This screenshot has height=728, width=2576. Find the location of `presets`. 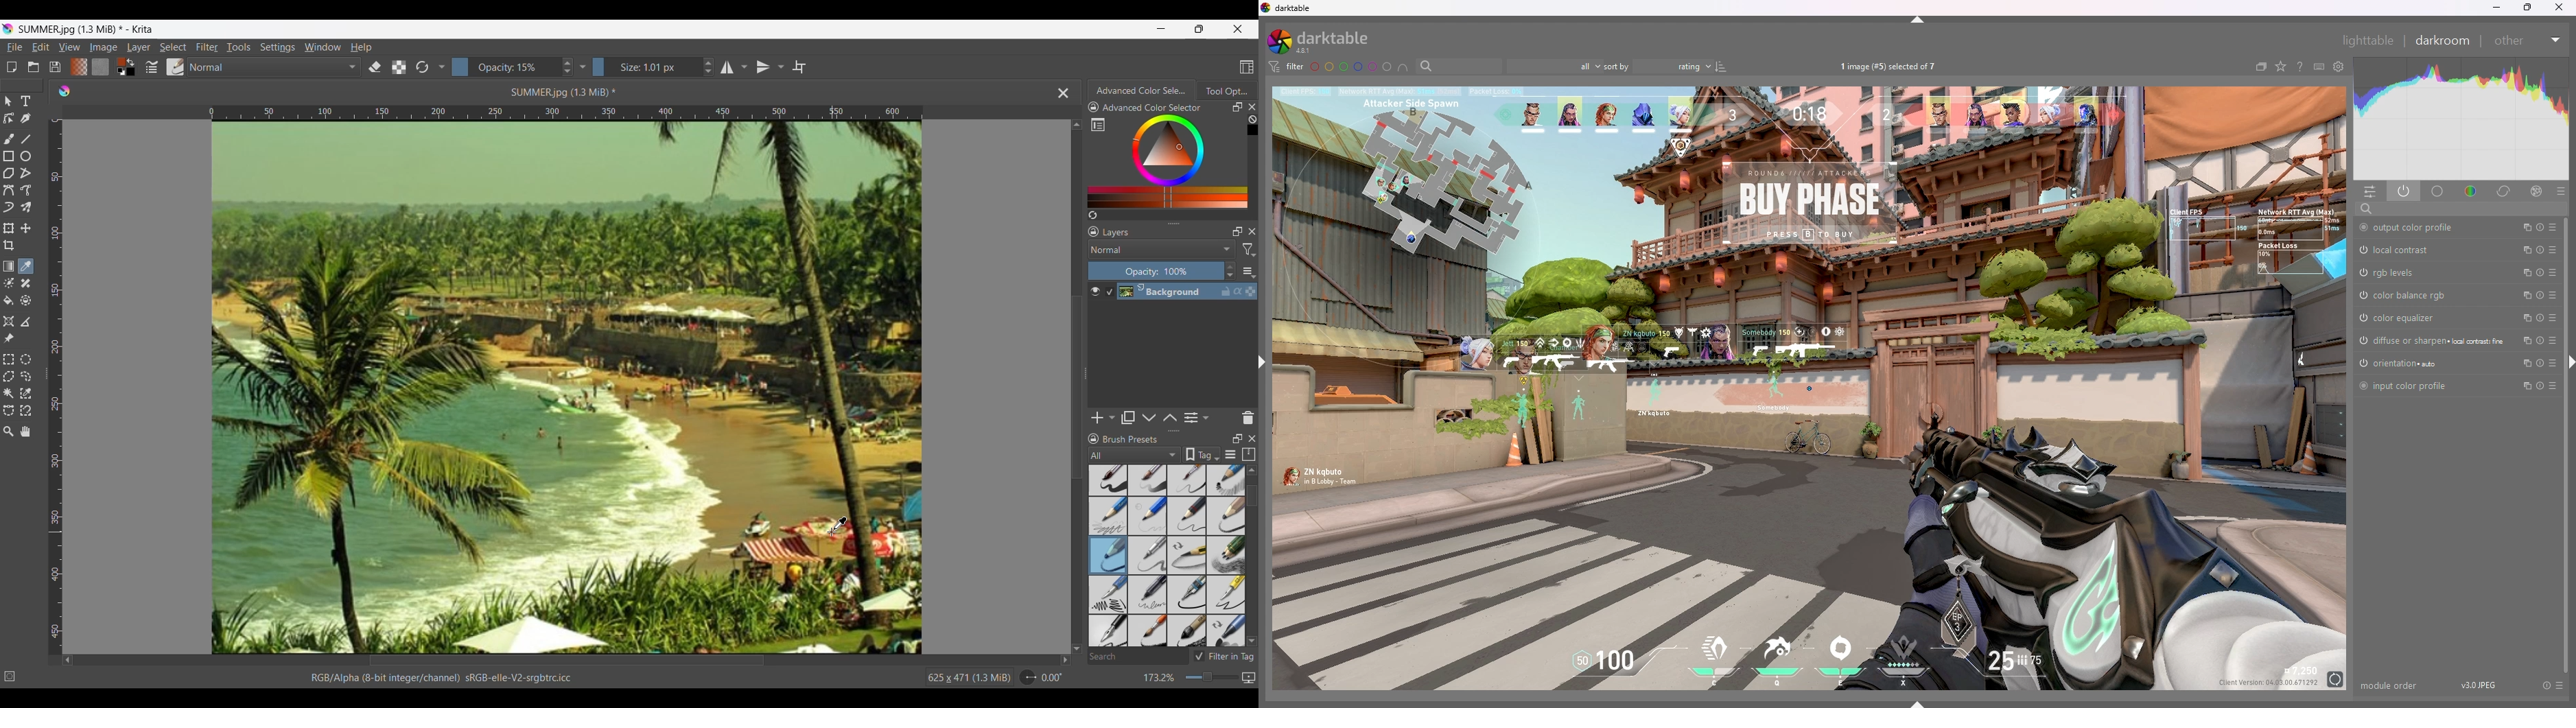

presets is located at coordinates (2560, 685).